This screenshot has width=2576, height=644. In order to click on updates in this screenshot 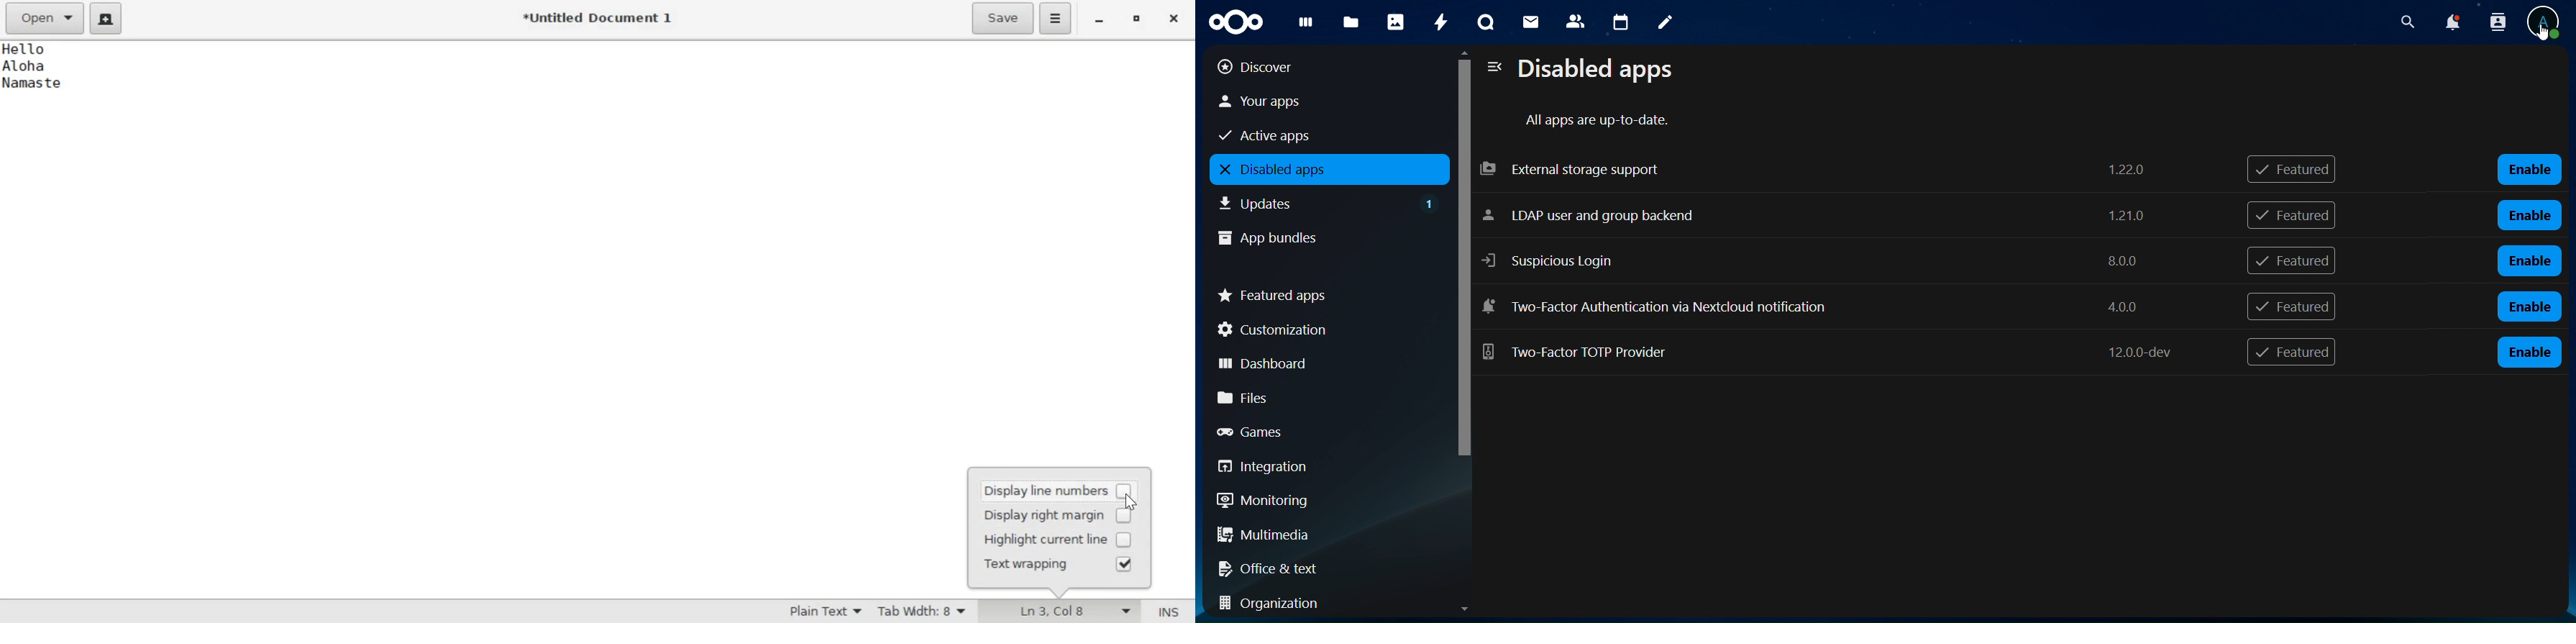, I will do `click(1329, 201)`.